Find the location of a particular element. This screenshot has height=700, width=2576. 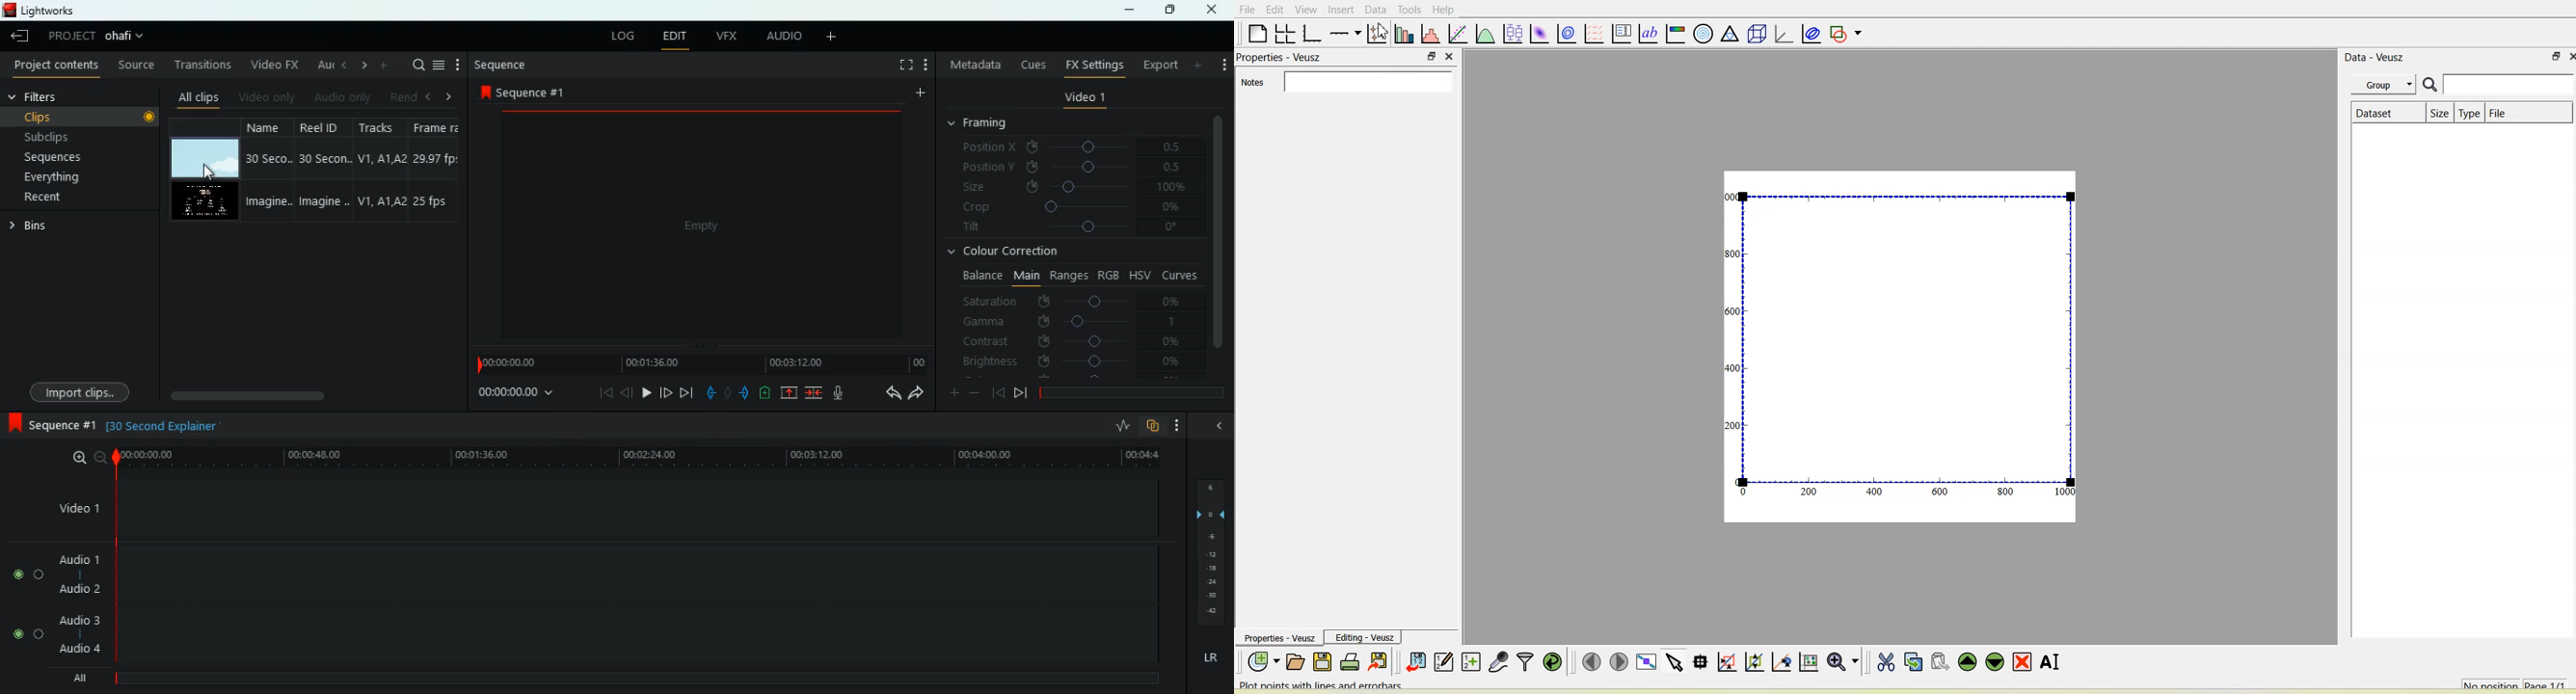

filters is located at coordinates (40, 97).